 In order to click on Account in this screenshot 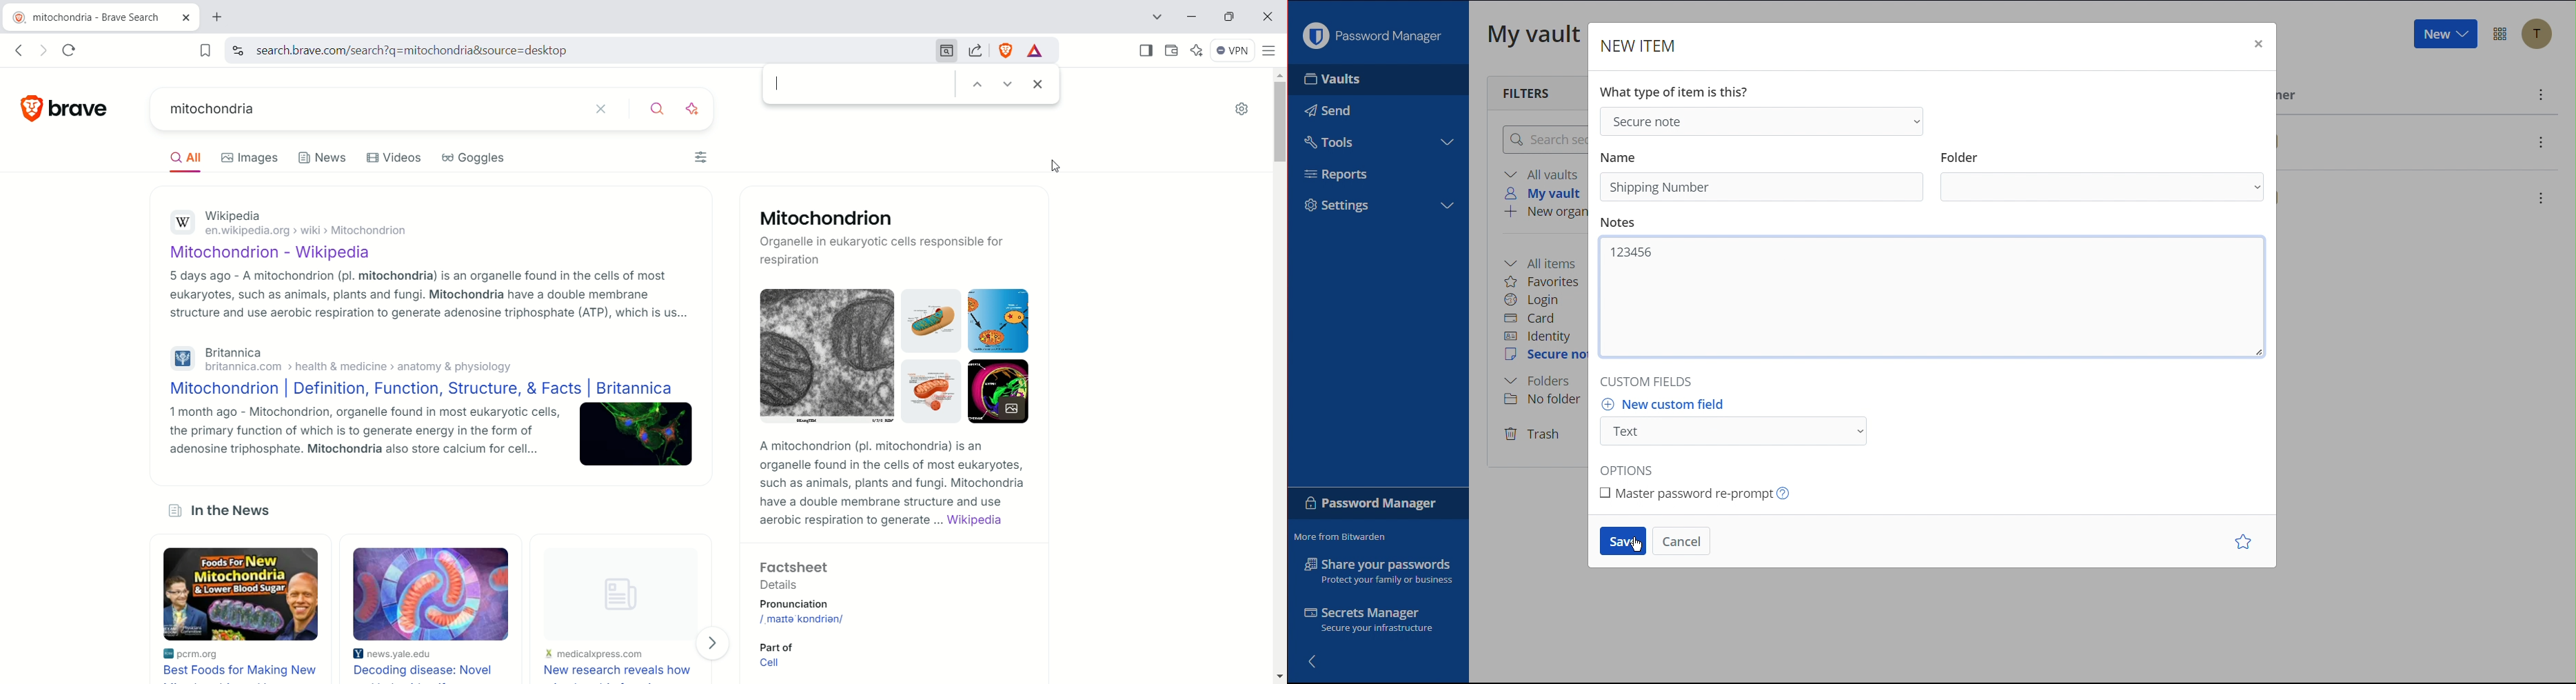, I will do `click(2539, 34)`.